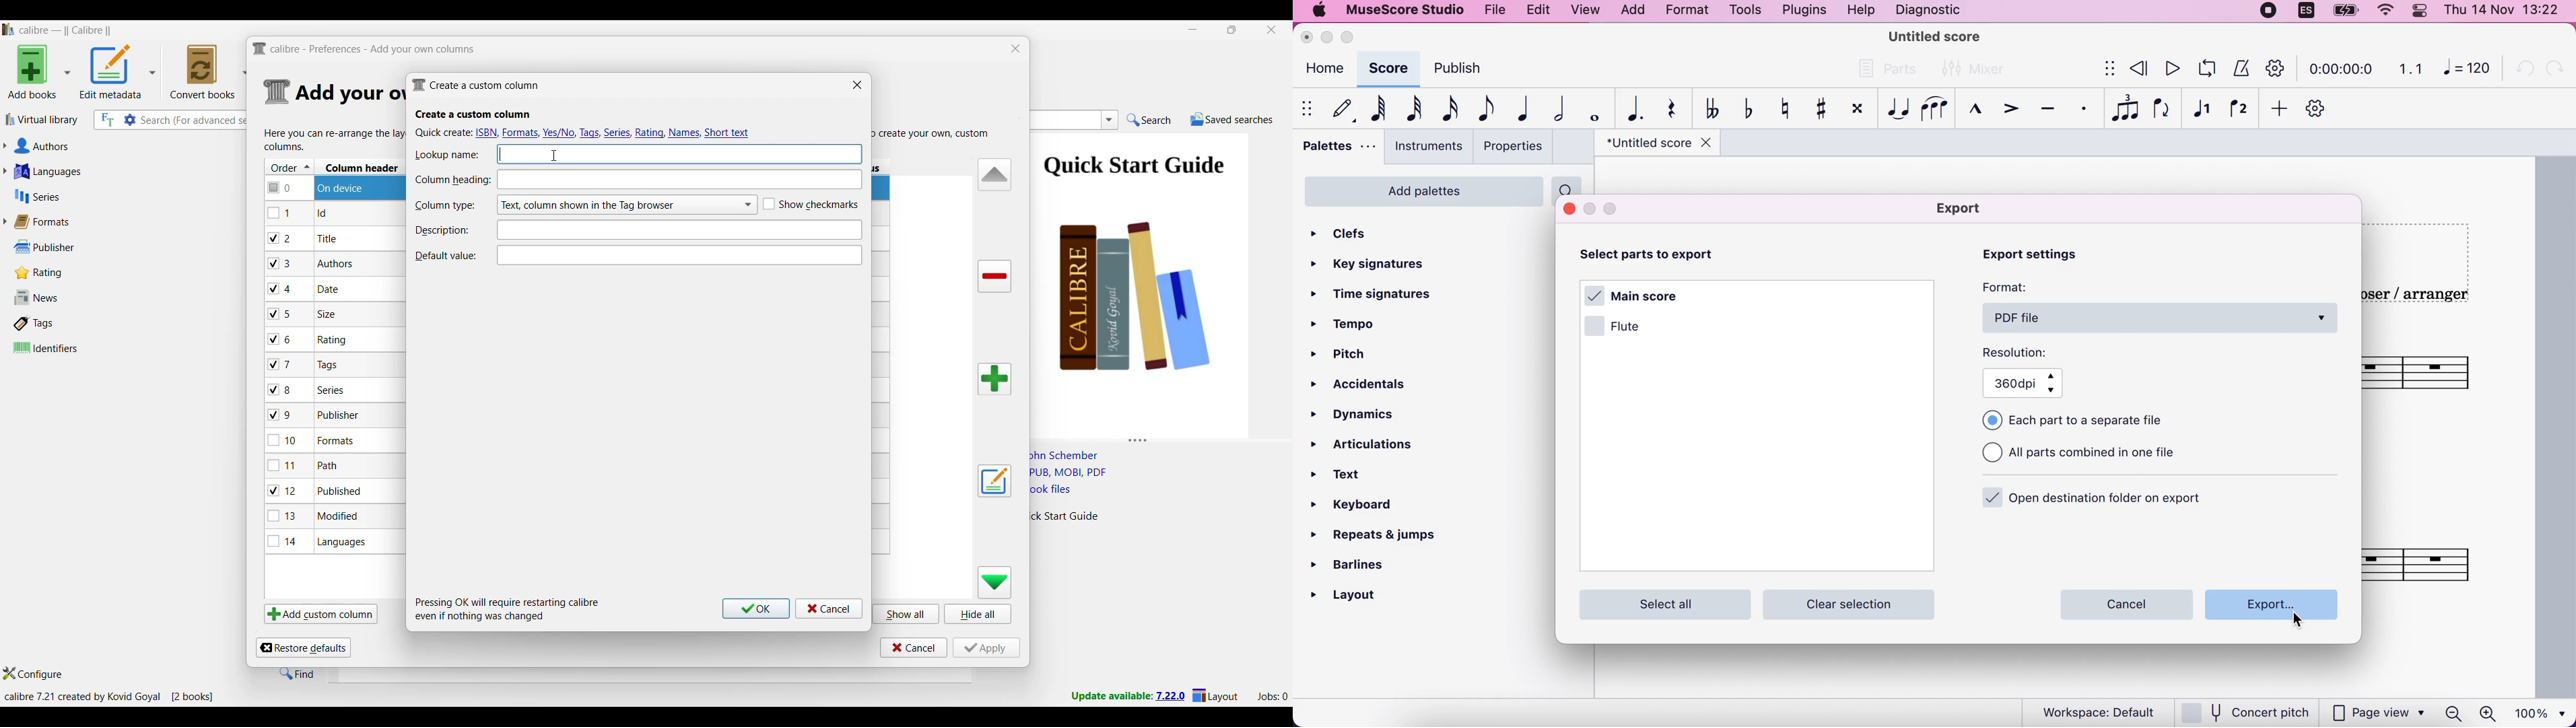  I want to click on format, so click(1688, 12).